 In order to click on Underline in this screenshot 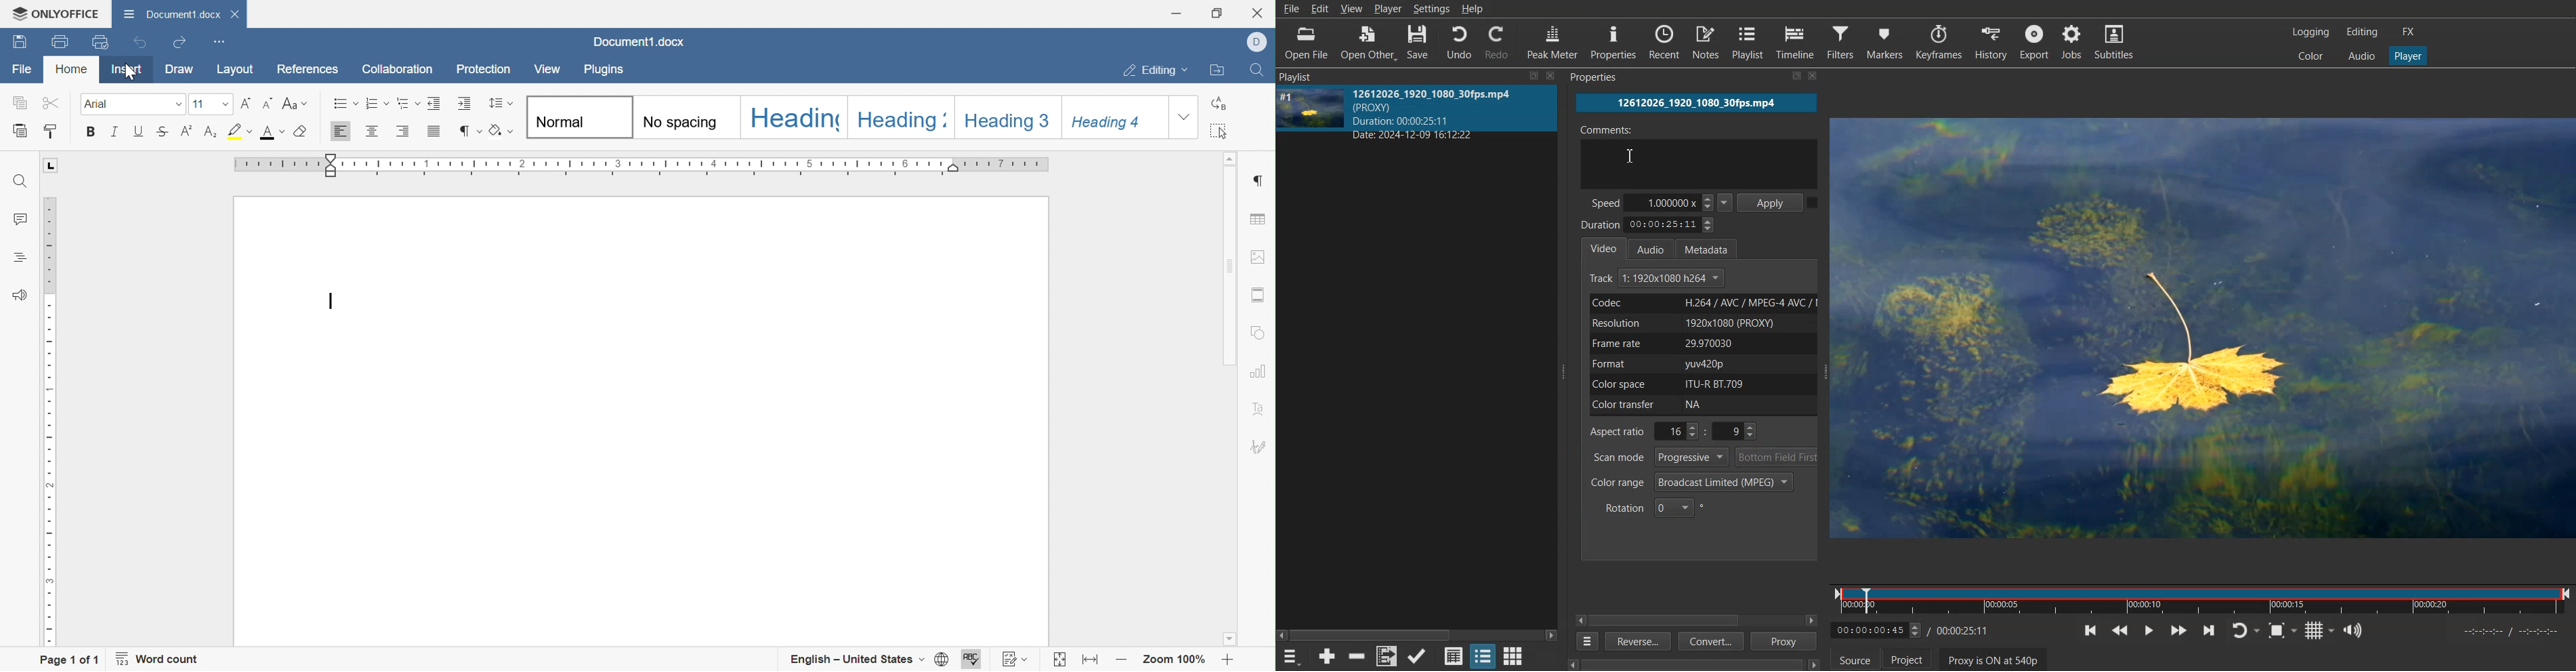, I will do `click(138, 131)`.